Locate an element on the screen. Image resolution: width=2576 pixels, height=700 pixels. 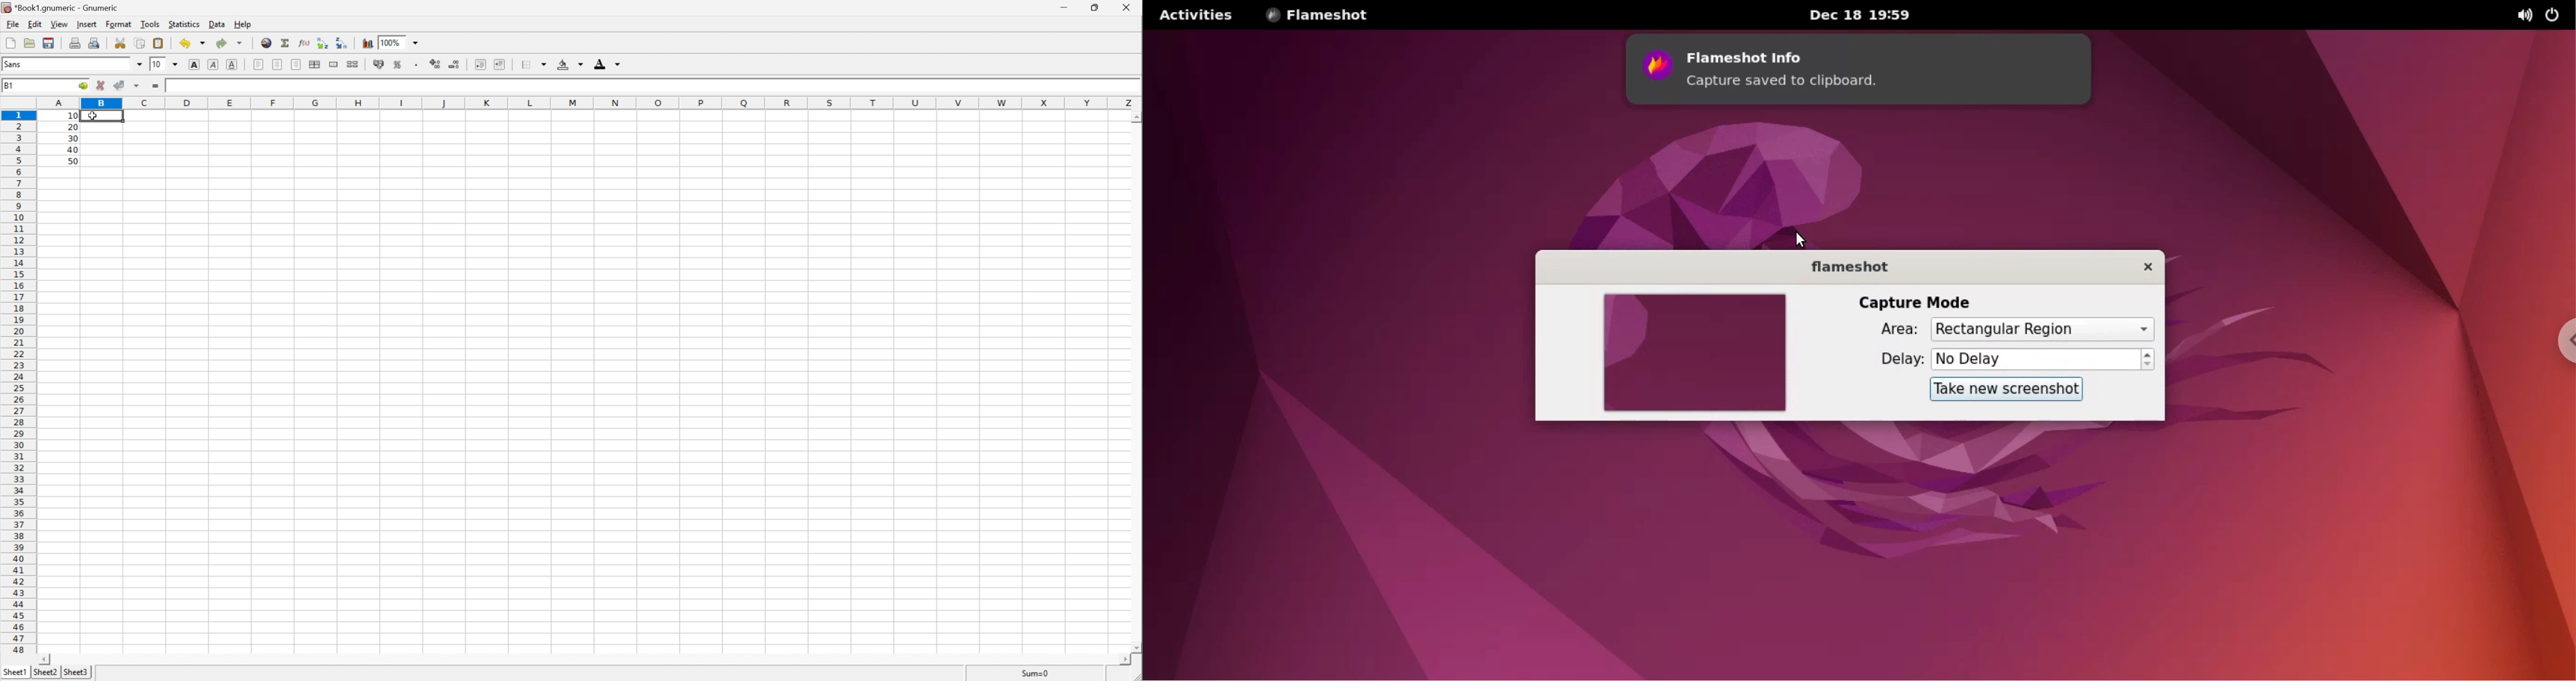
Column names is located at coordinates (589, 103).